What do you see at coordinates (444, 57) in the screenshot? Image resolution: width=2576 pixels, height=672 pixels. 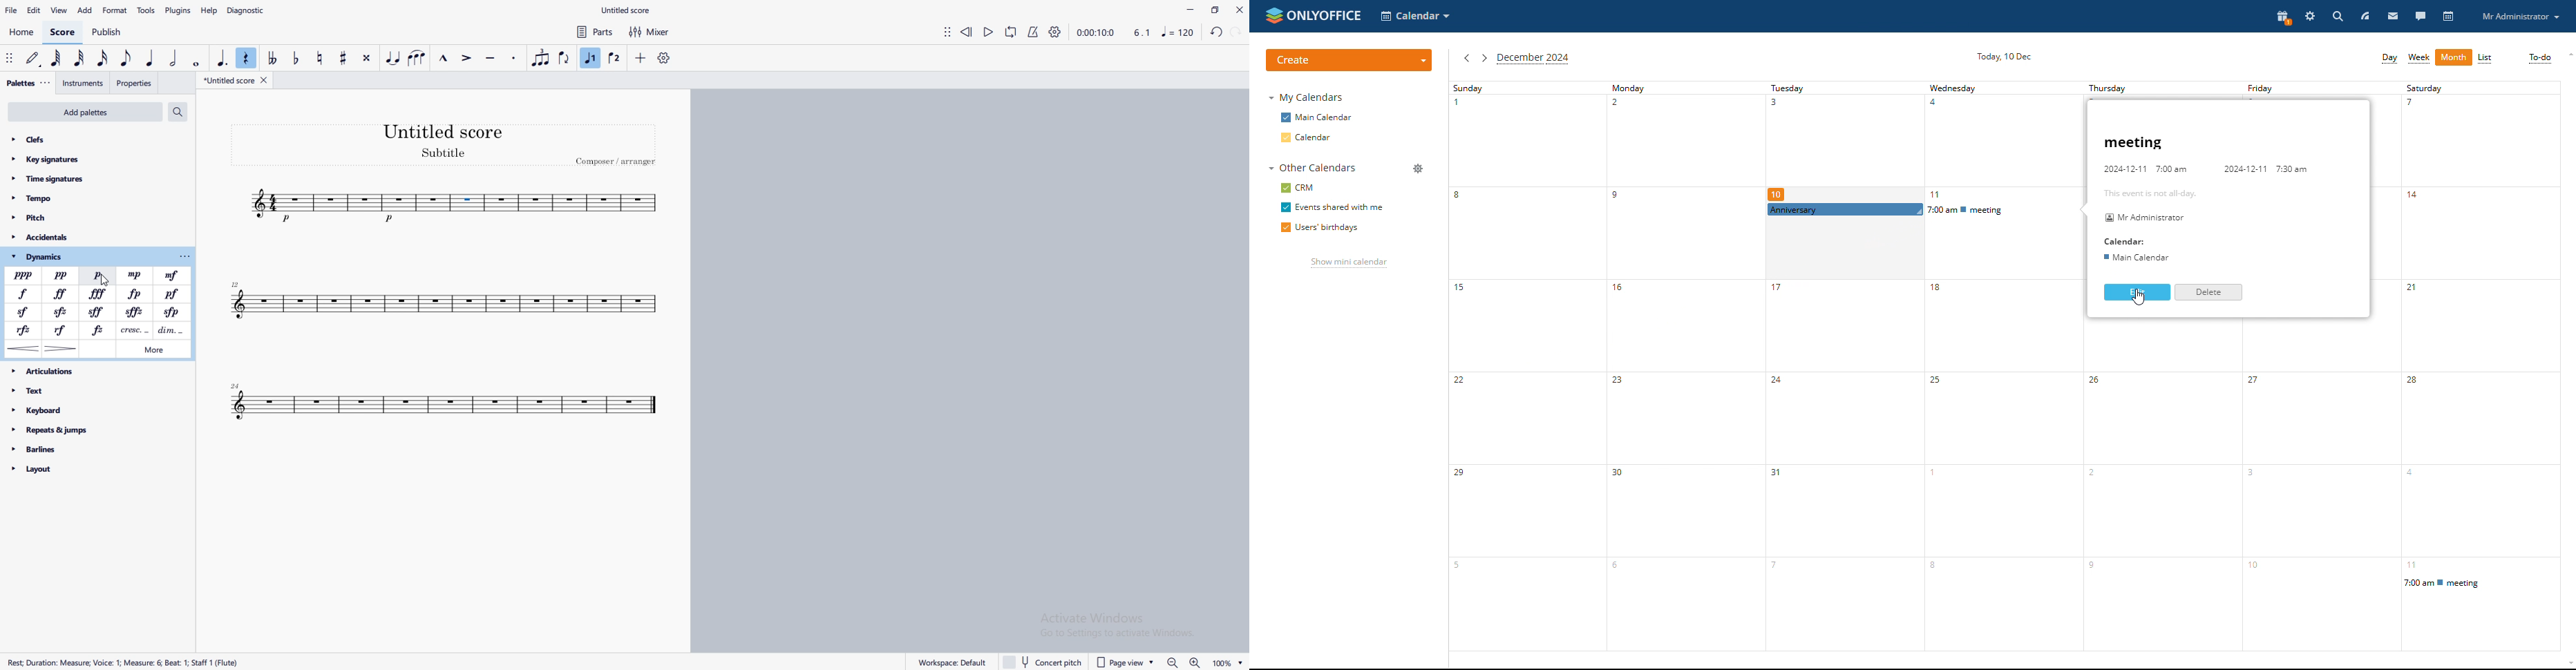 I see `marcato` at bounding box center [444, 57].